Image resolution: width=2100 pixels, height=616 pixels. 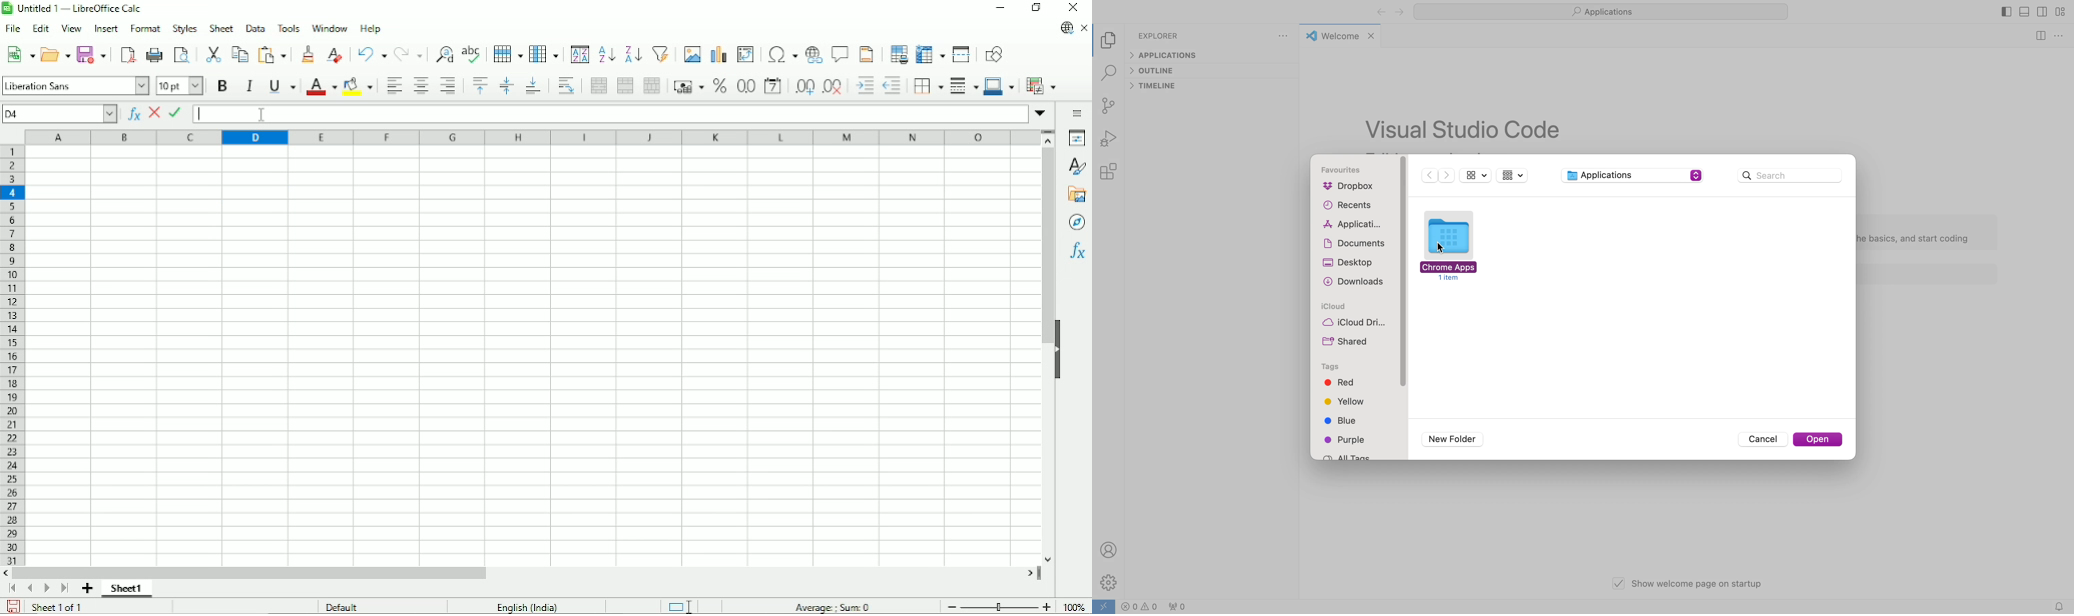 I want to click on Expand formula bar, so click(x=1042, y=113).